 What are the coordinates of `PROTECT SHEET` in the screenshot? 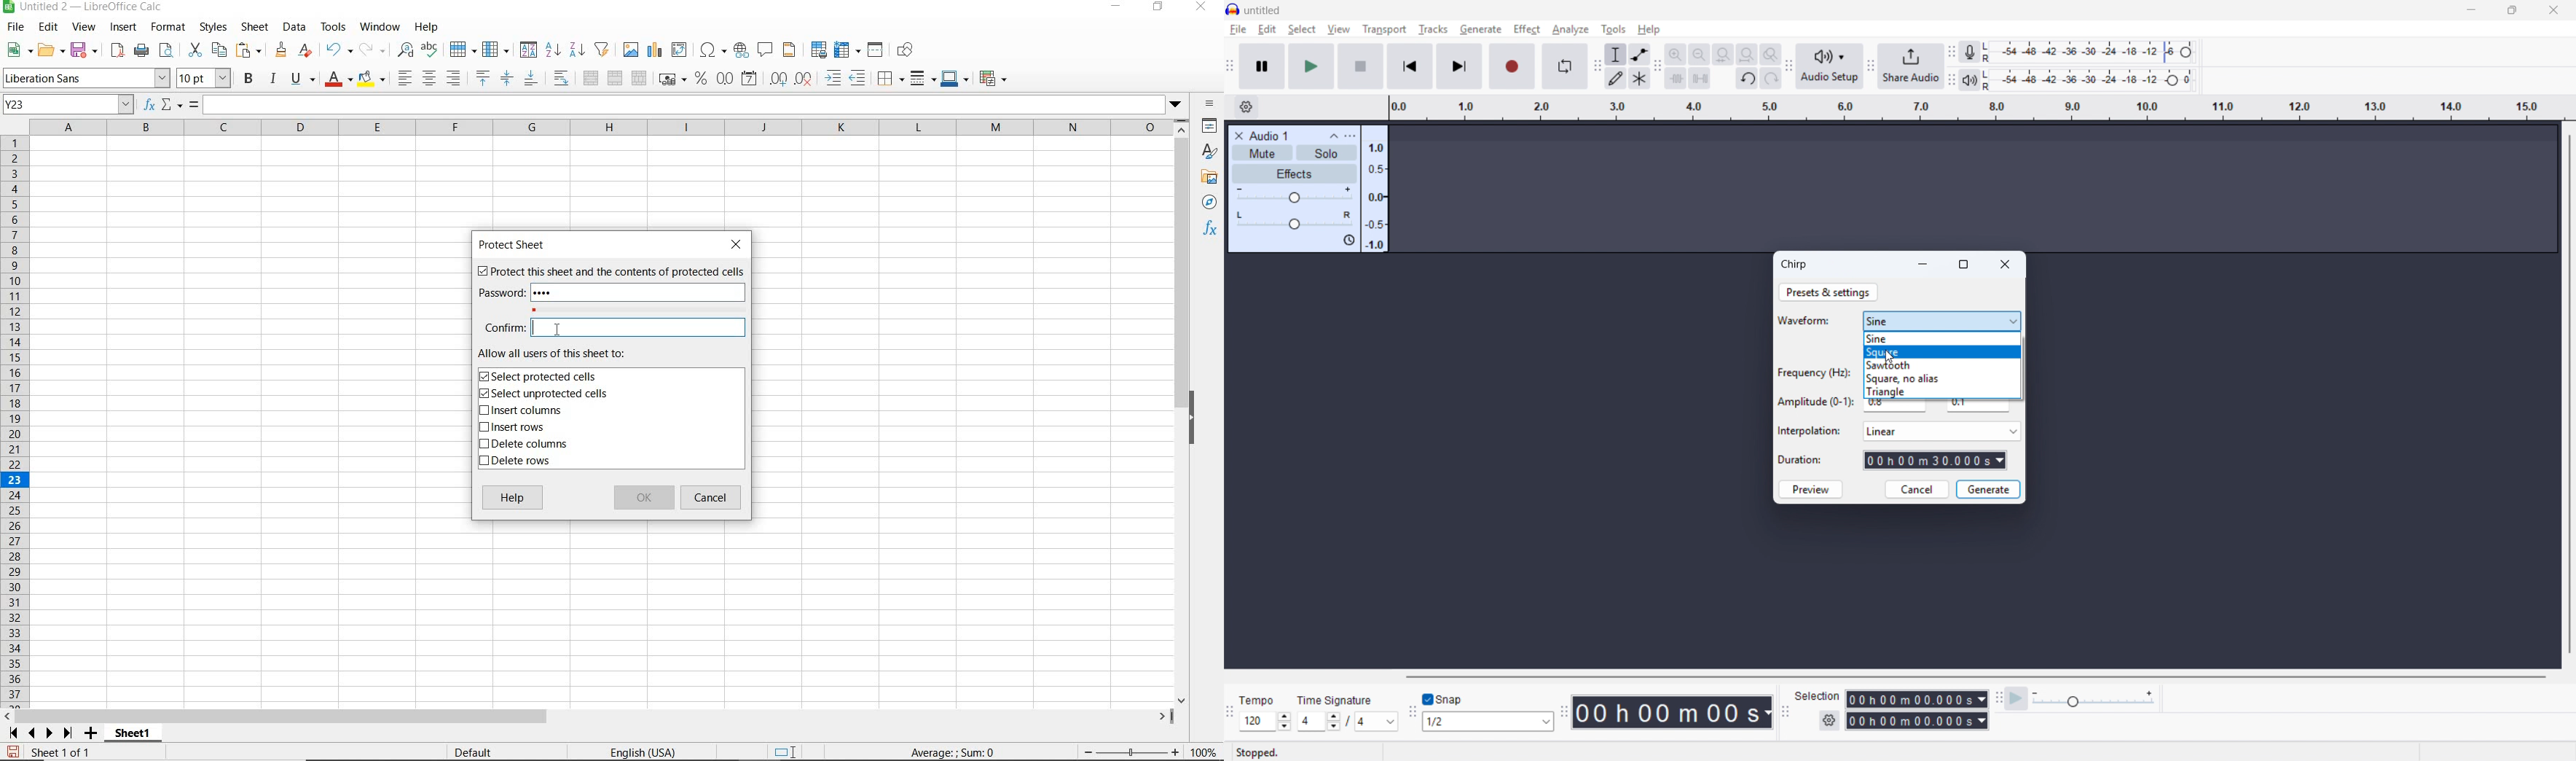 It's located at (515, 245).